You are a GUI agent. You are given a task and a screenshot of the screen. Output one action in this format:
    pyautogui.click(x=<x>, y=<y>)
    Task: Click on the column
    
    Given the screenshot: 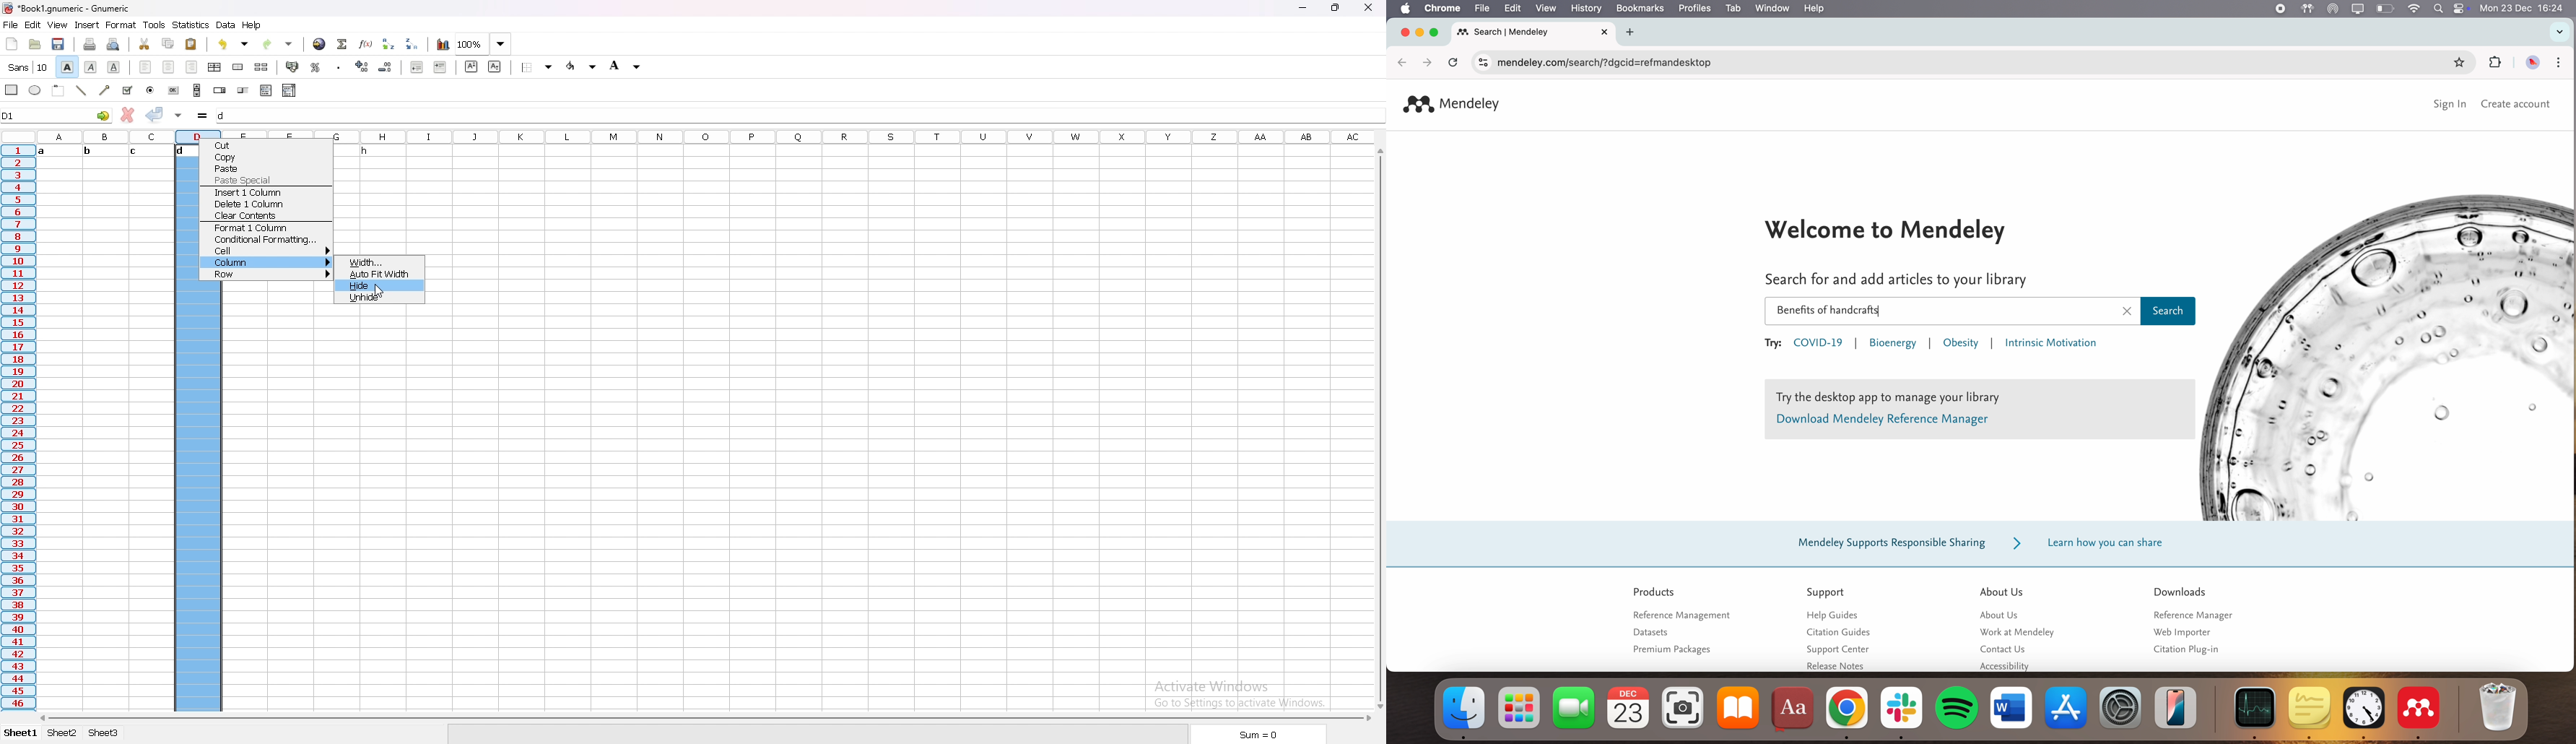 What is the action you would take?
    pyautogui.click(x=265, y=262)
    